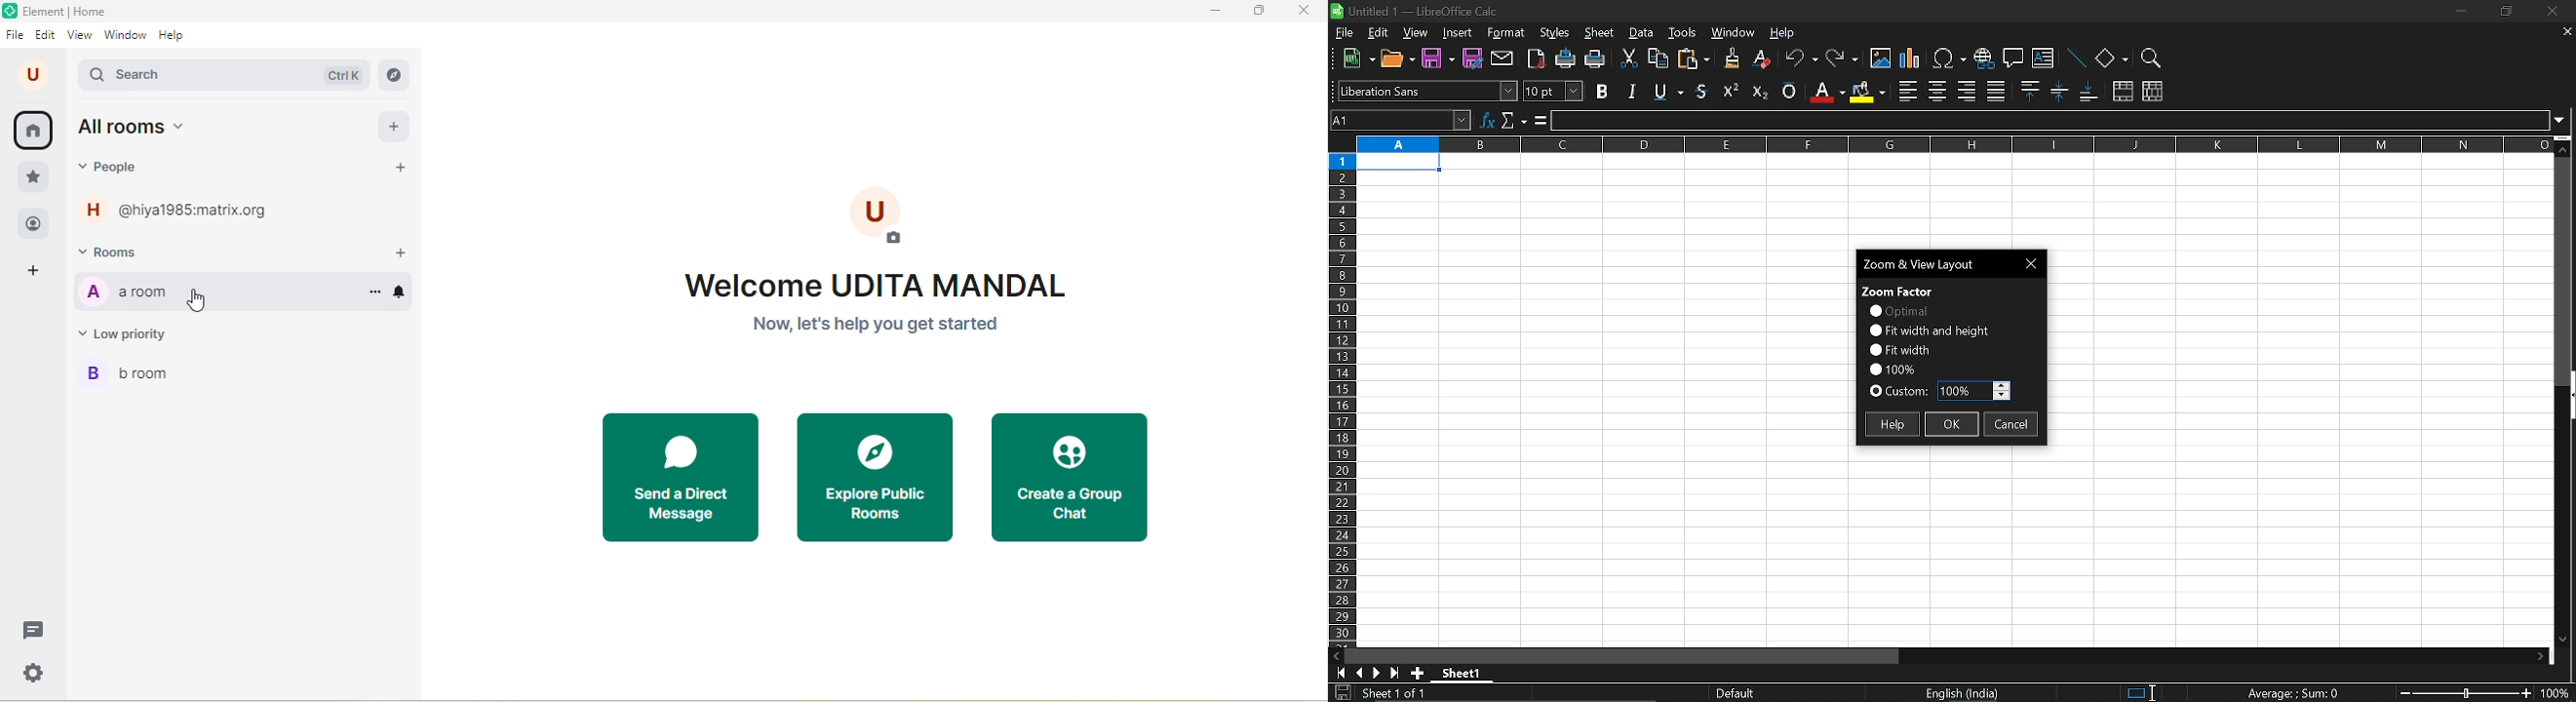  Describe the element at coordinates (1626, 656) in the screenshot. I see `horizontal scrollbar` at that location.